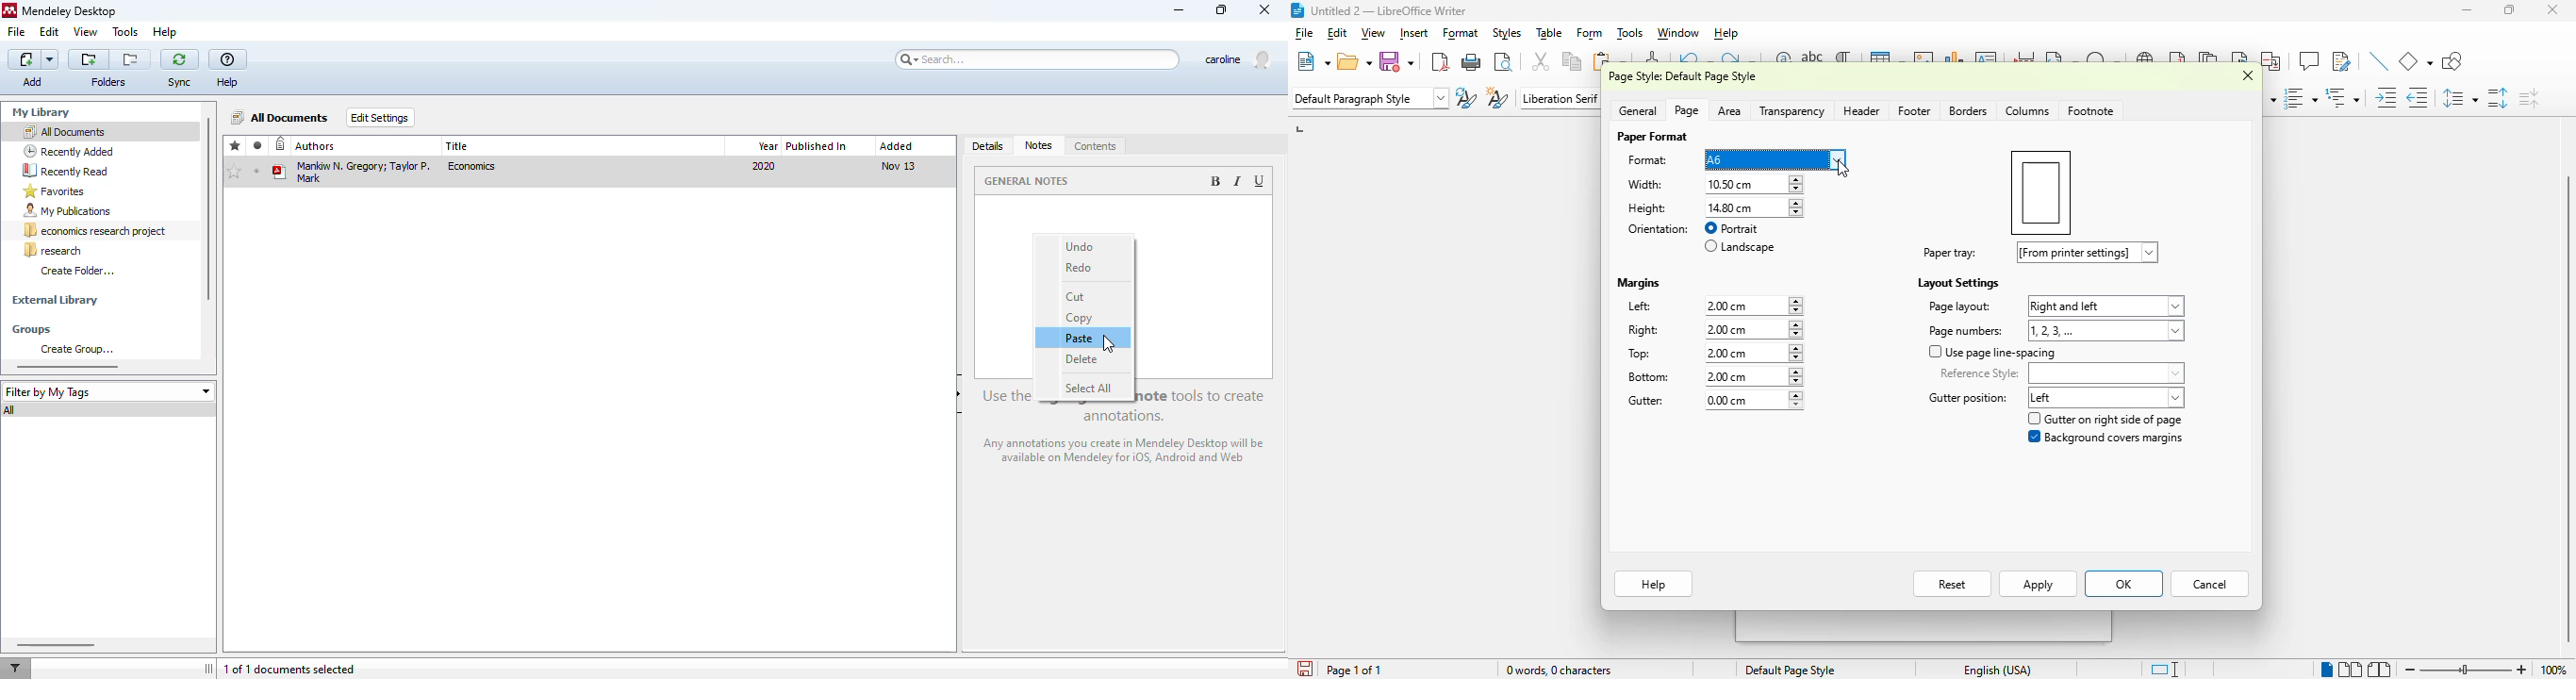 The image size is (2576, 700). I want to click on use page line-spacing, so click(1992, 353).